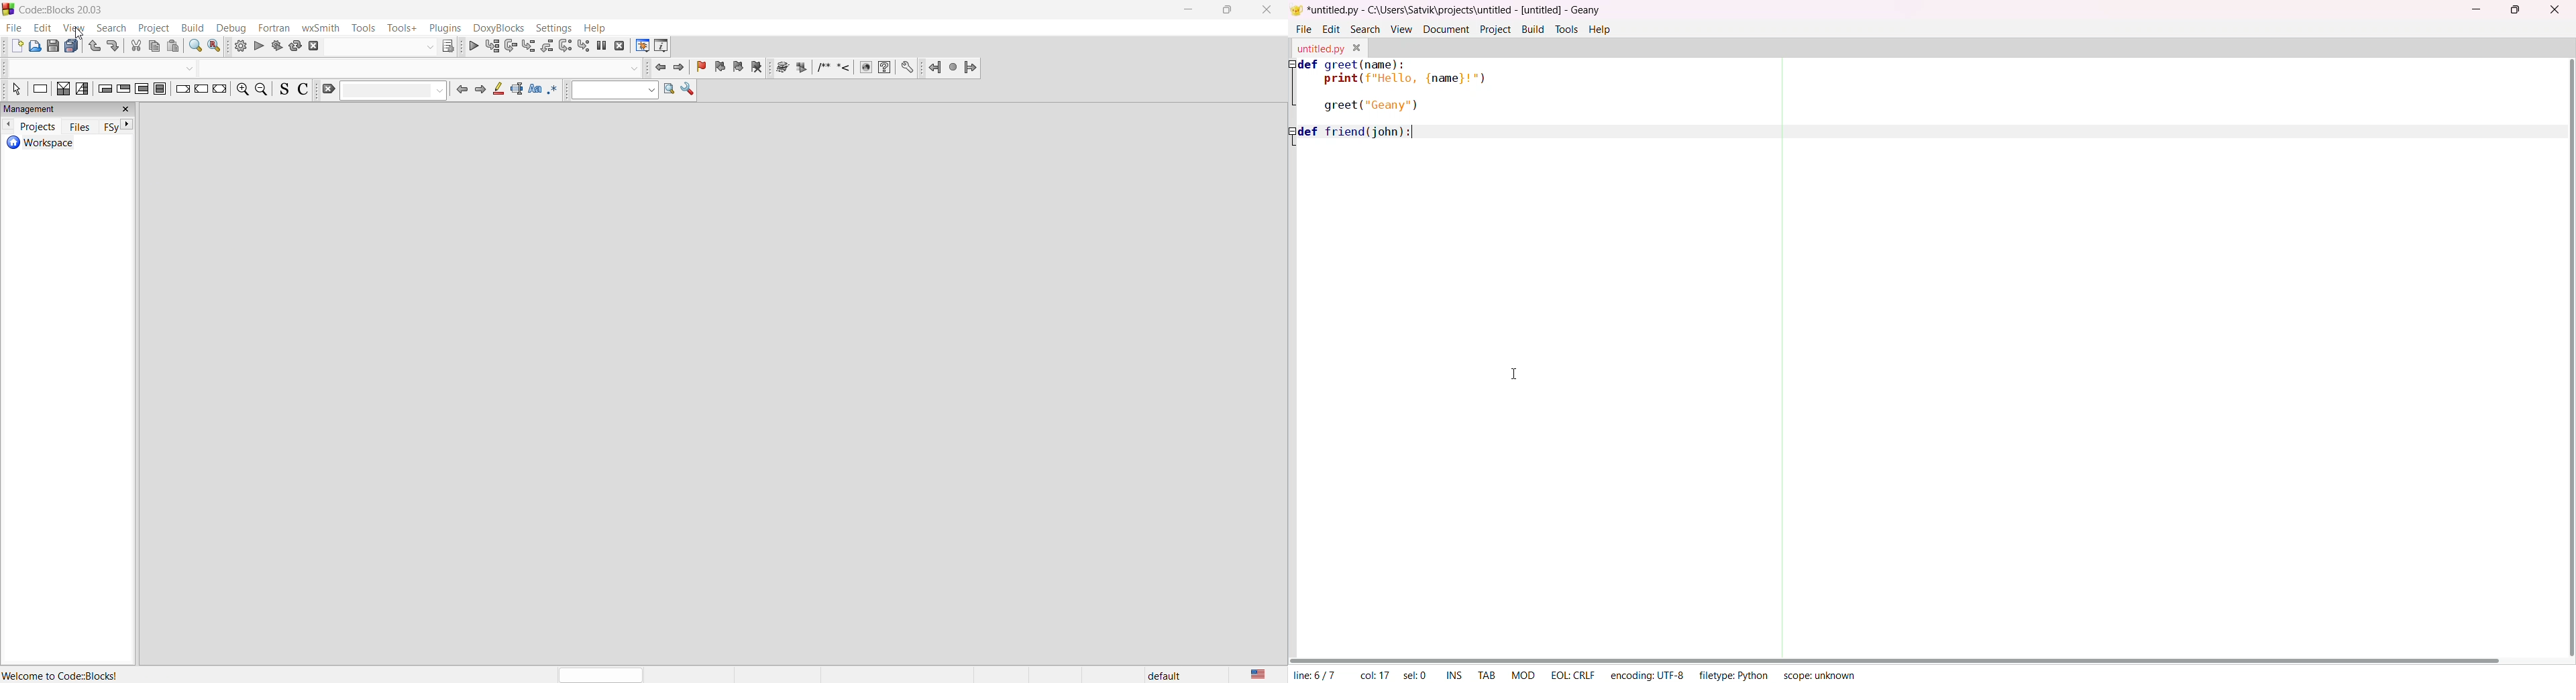 The height and width of the screenshot is (700, 2576). Describe the element at coordinates (953, 67) in the screenshot. I see `Last jump` at that location.